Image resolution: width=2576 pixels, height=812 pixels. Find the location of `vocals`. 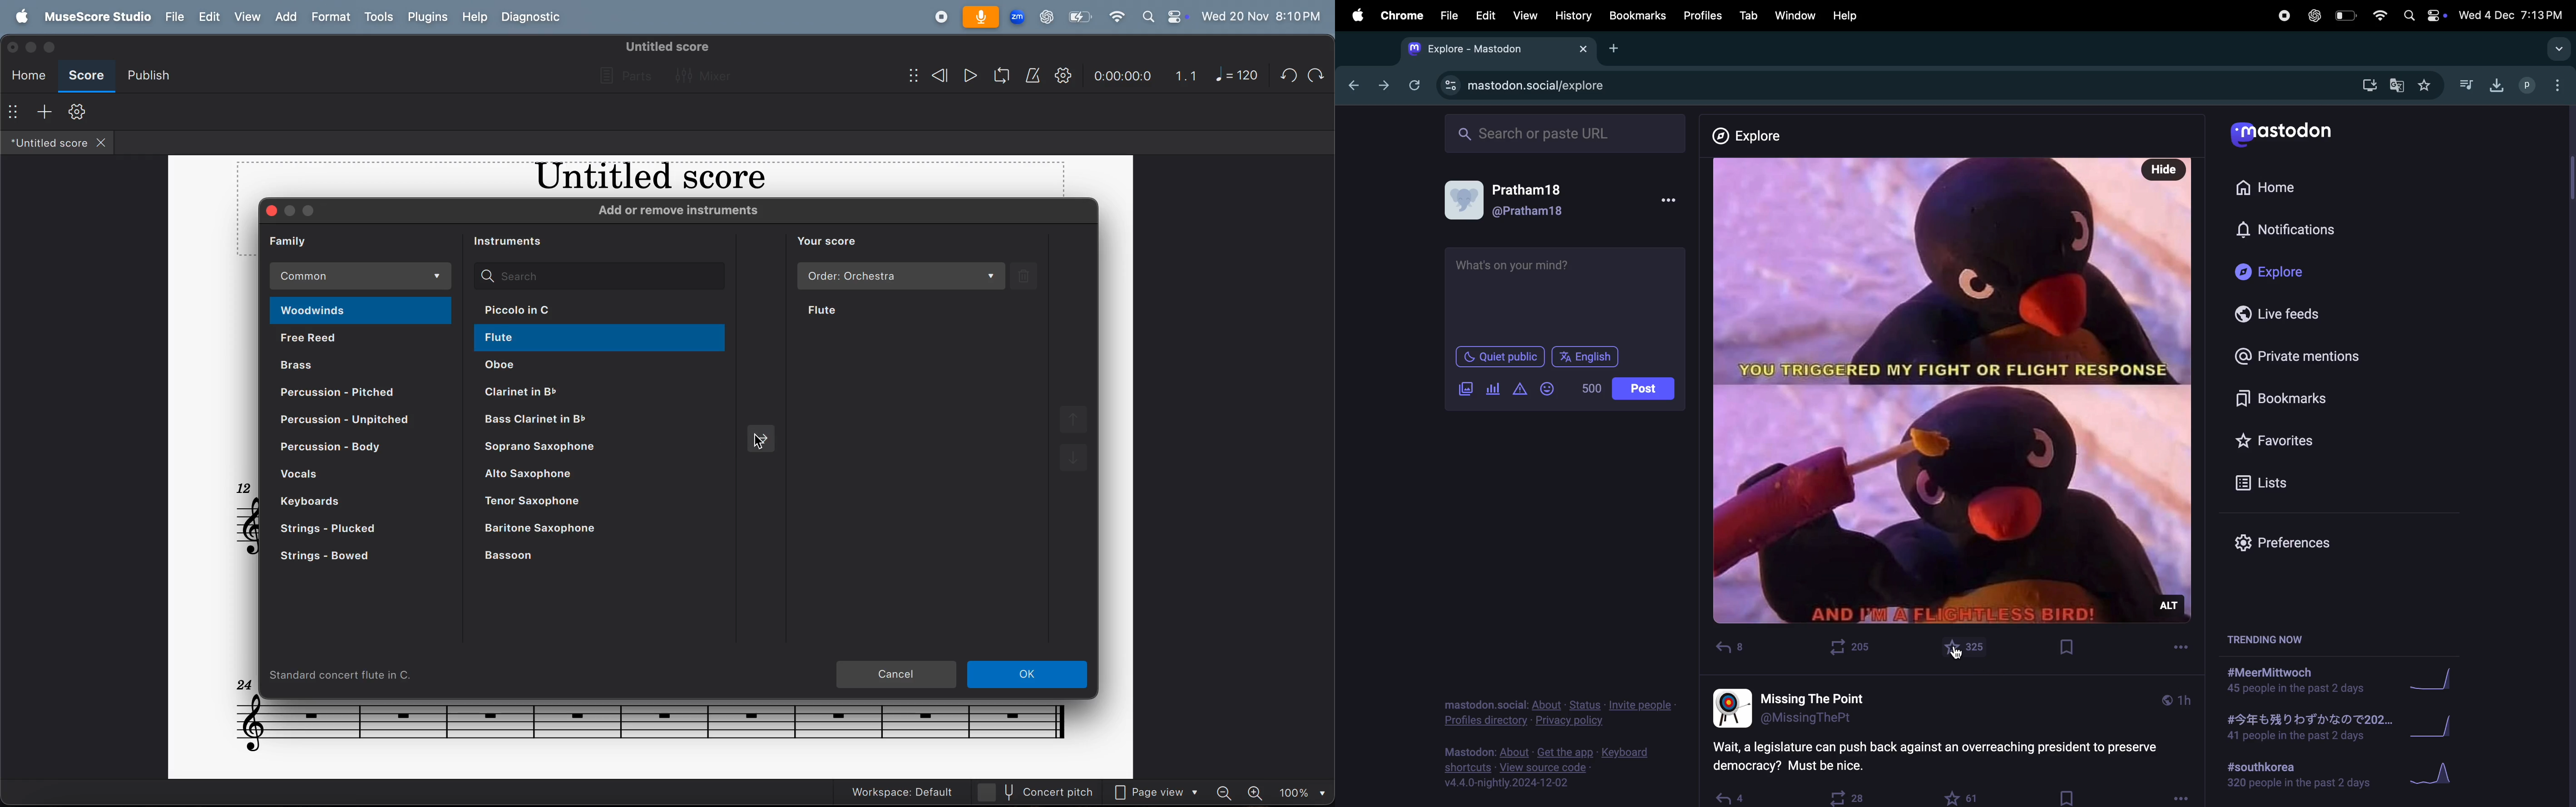

vocals is located at coordinates (351, 476).